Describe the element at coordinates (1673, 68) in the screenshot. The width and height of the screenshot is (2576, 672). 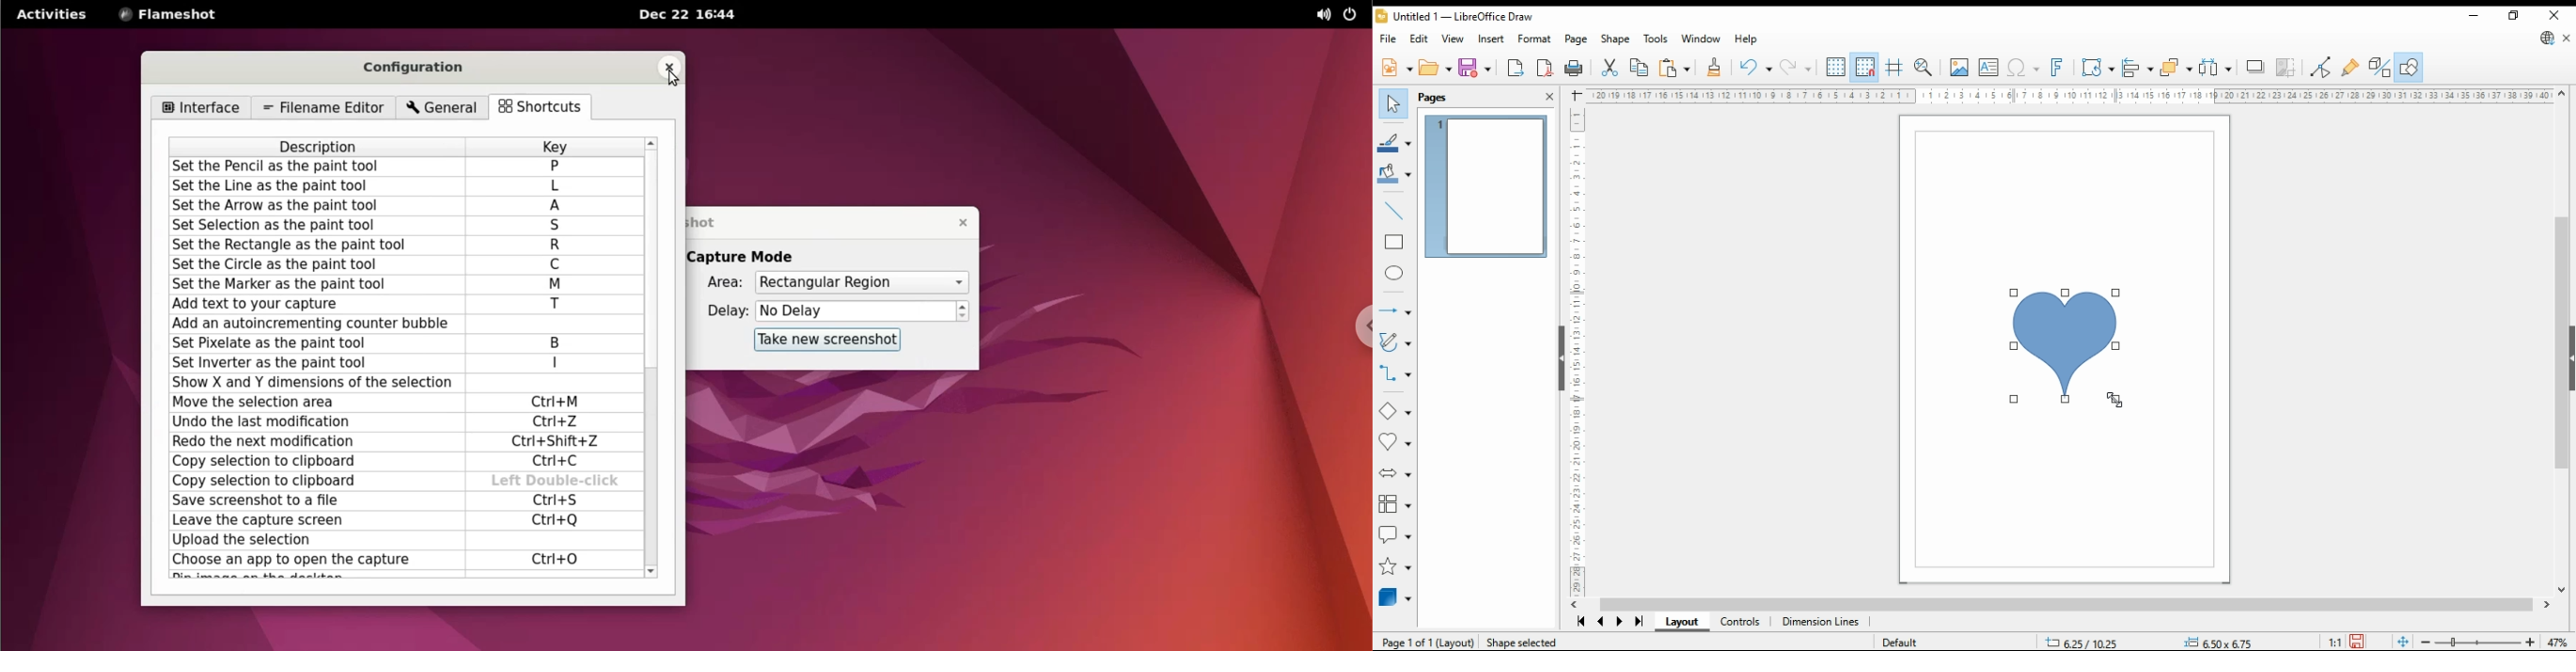
I see `paste` at that location.